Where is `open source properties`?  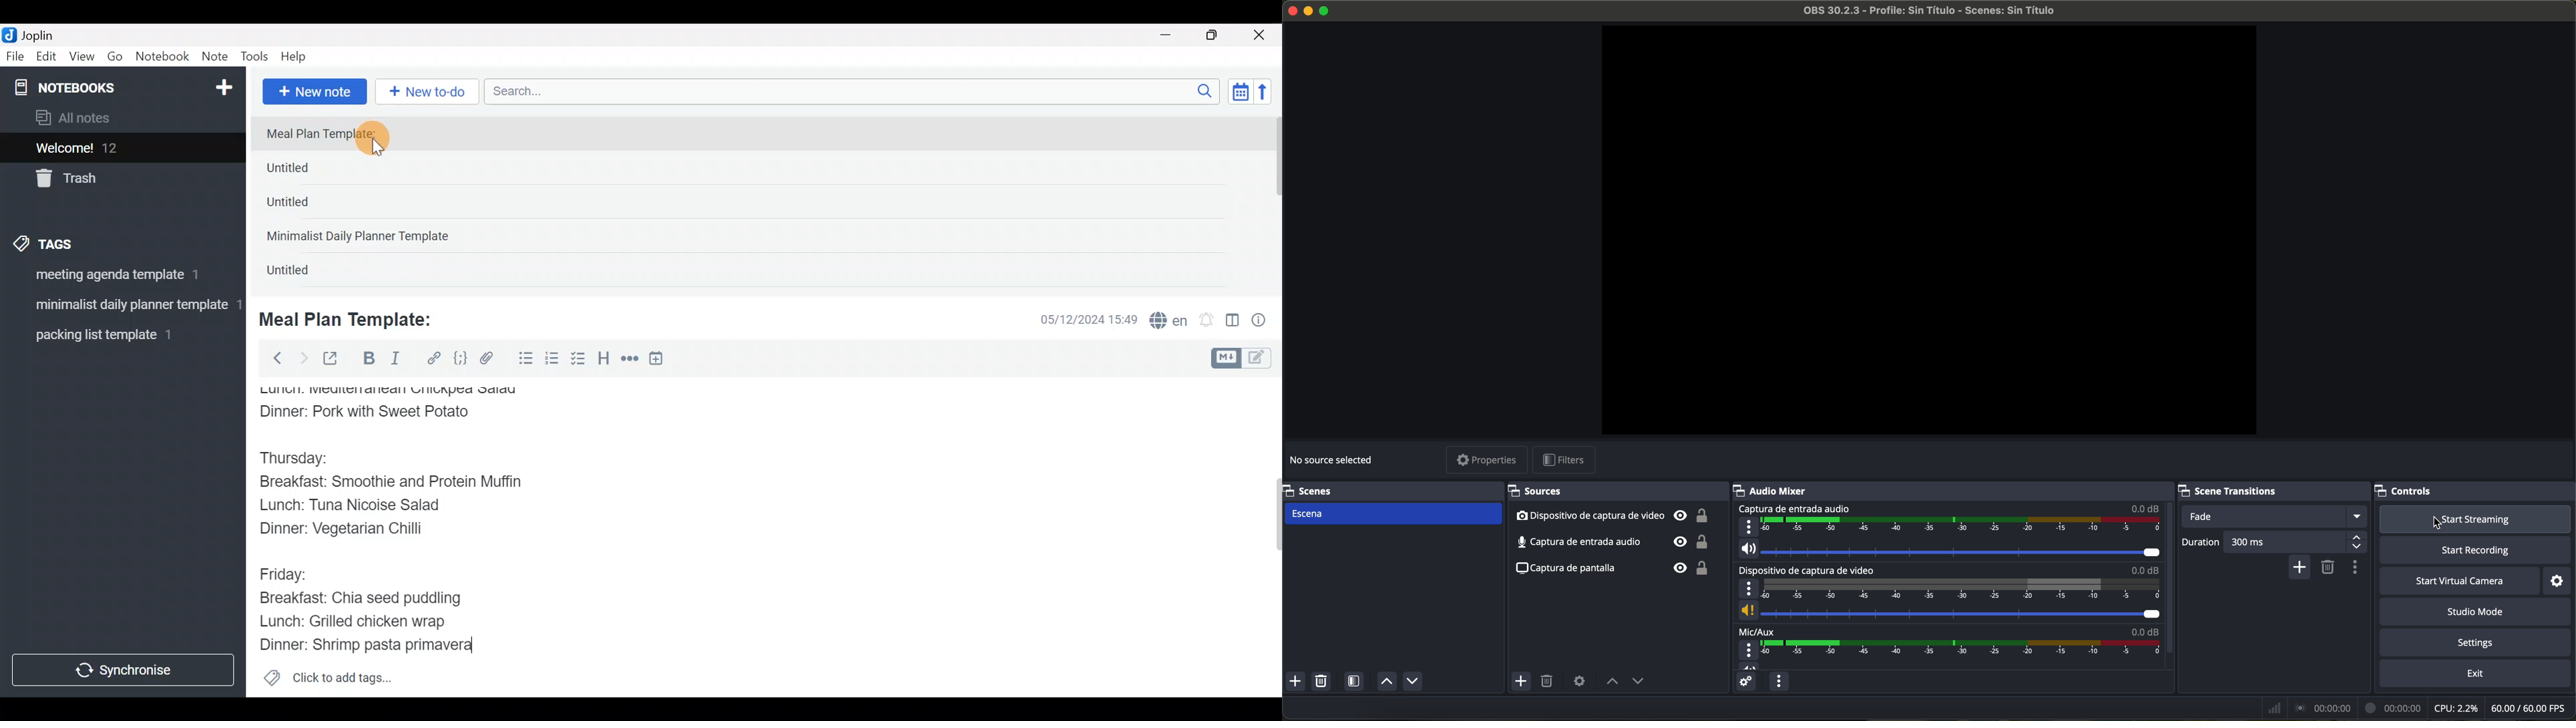
open source properties is located at coordinates (1579, 681).